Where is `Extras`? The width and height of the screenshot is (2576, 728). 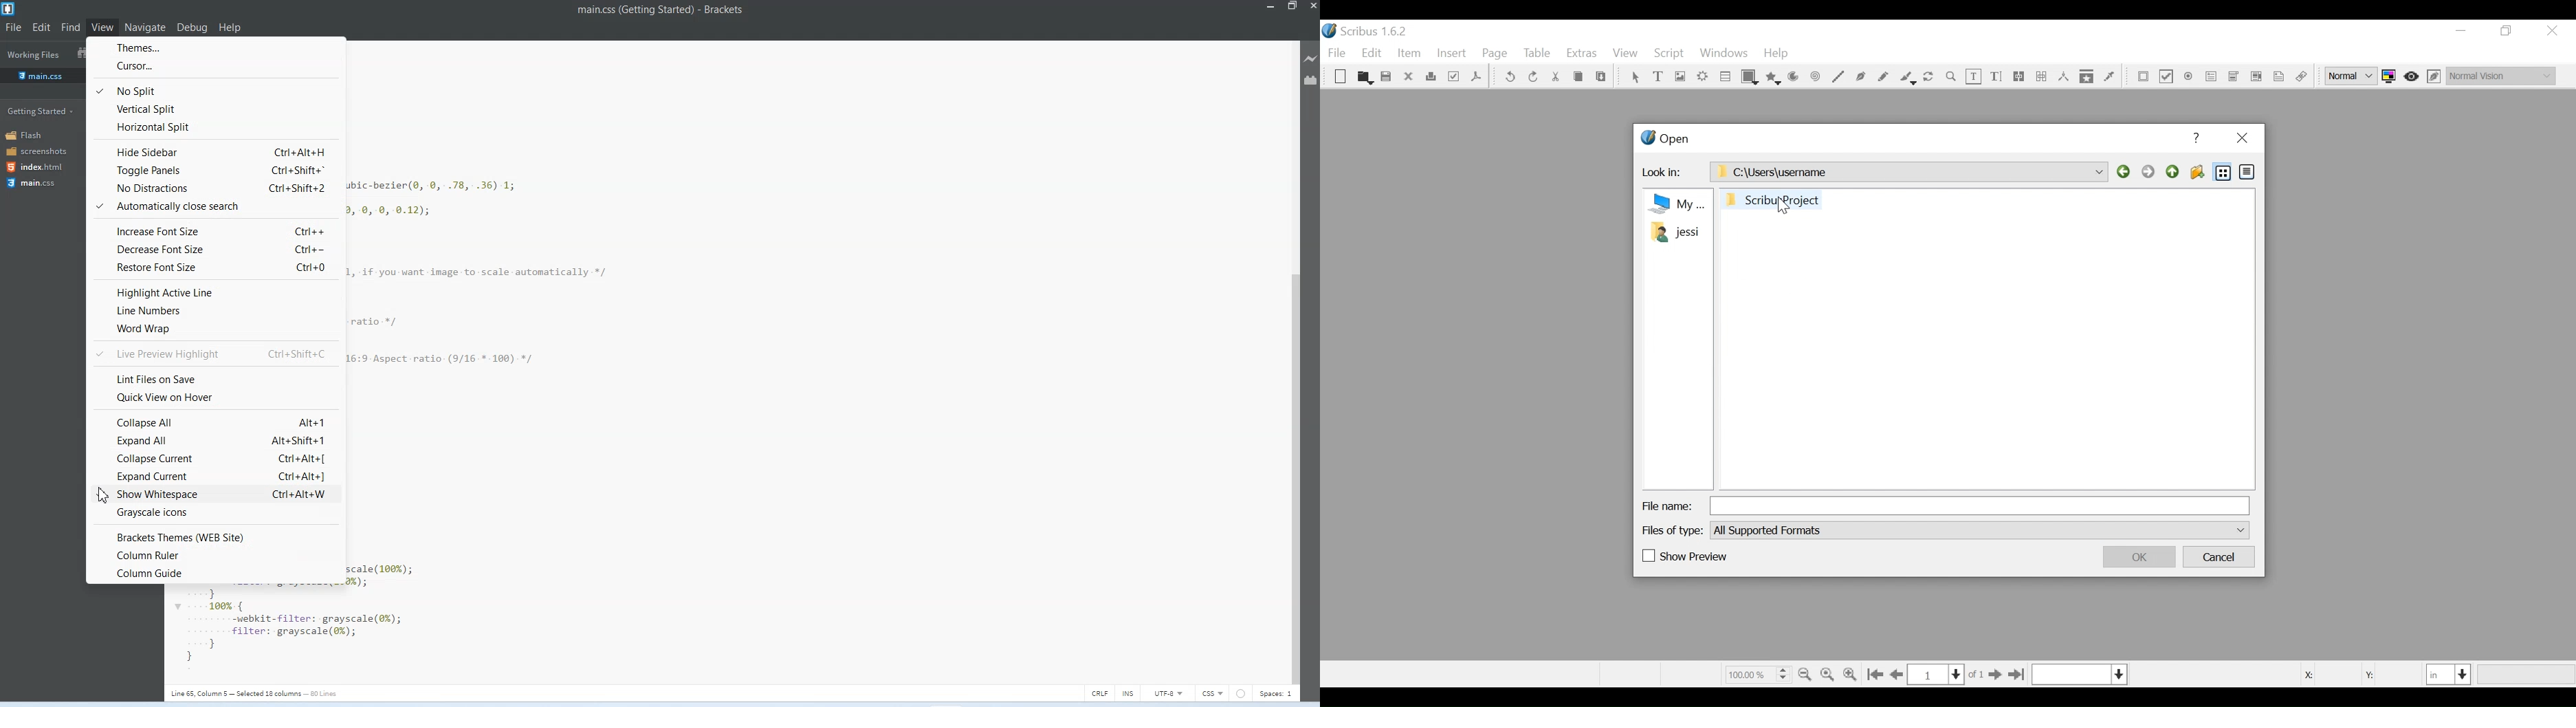 Extras is located at coordinates (1582, 54).